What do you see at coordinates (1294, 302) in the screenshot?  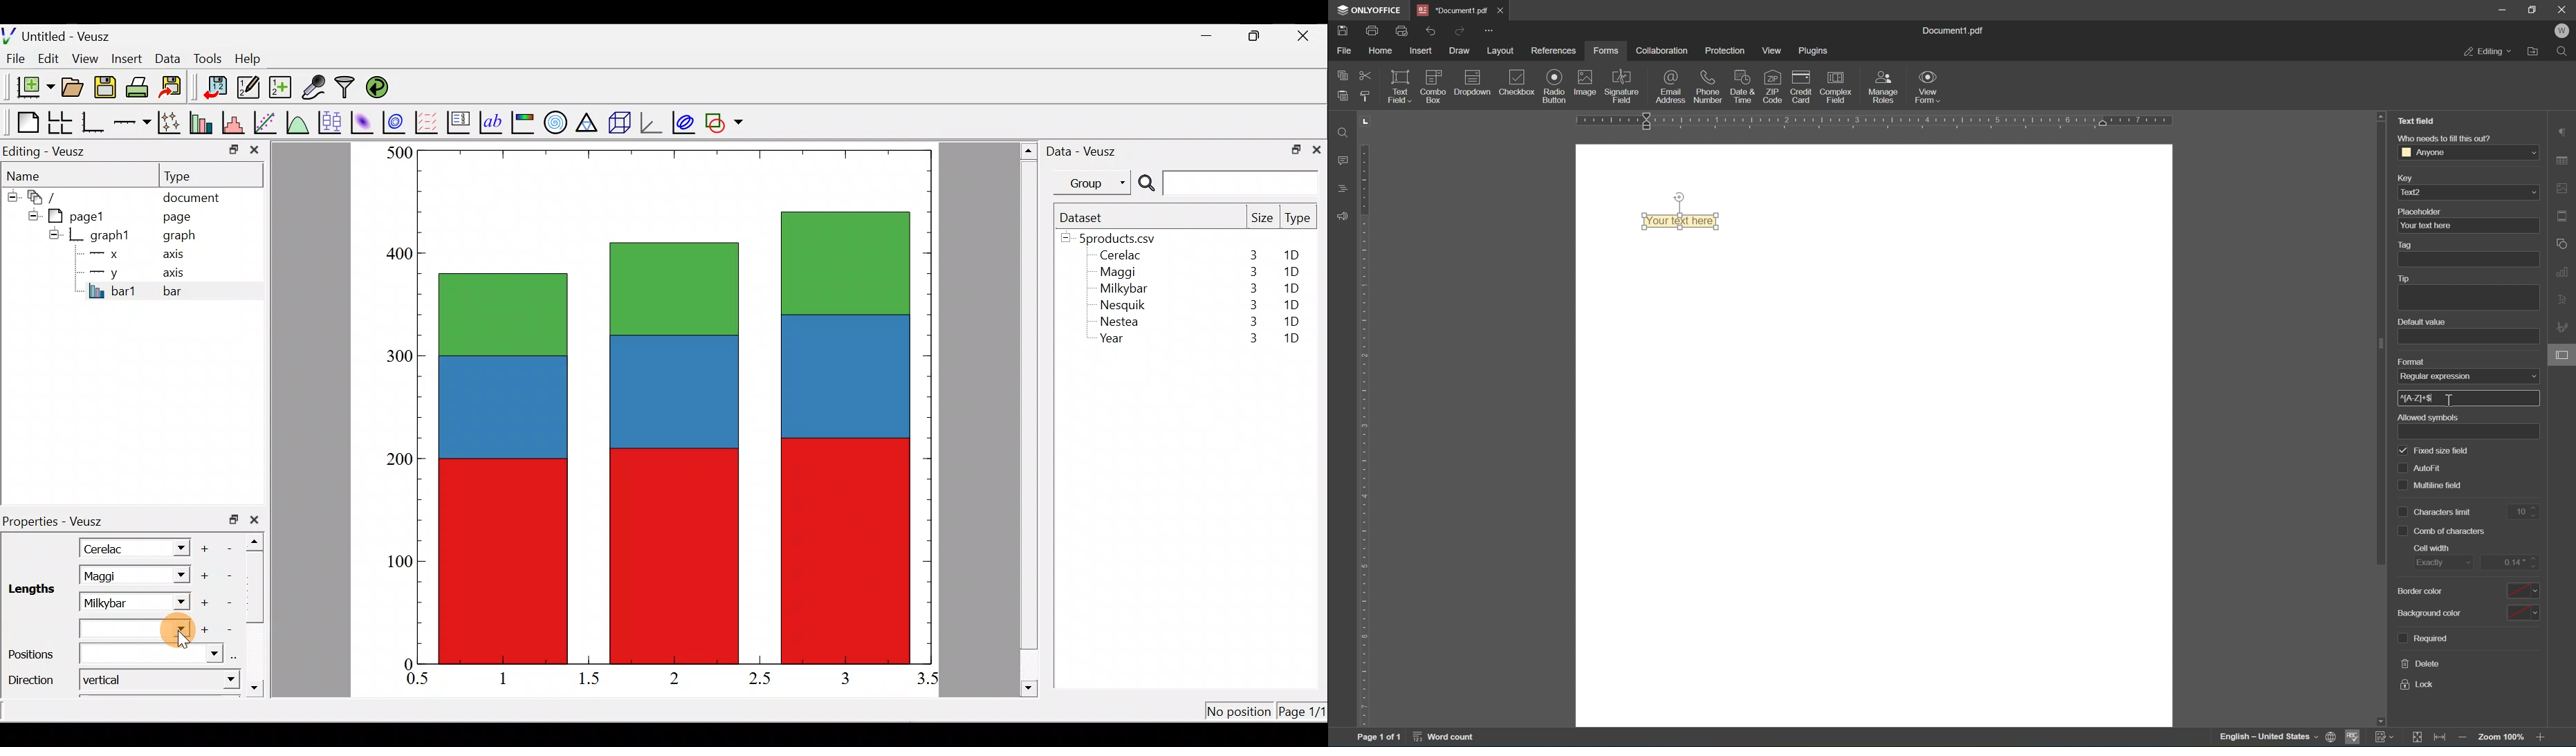 I see `1D` at bounding box center [1294, 302].